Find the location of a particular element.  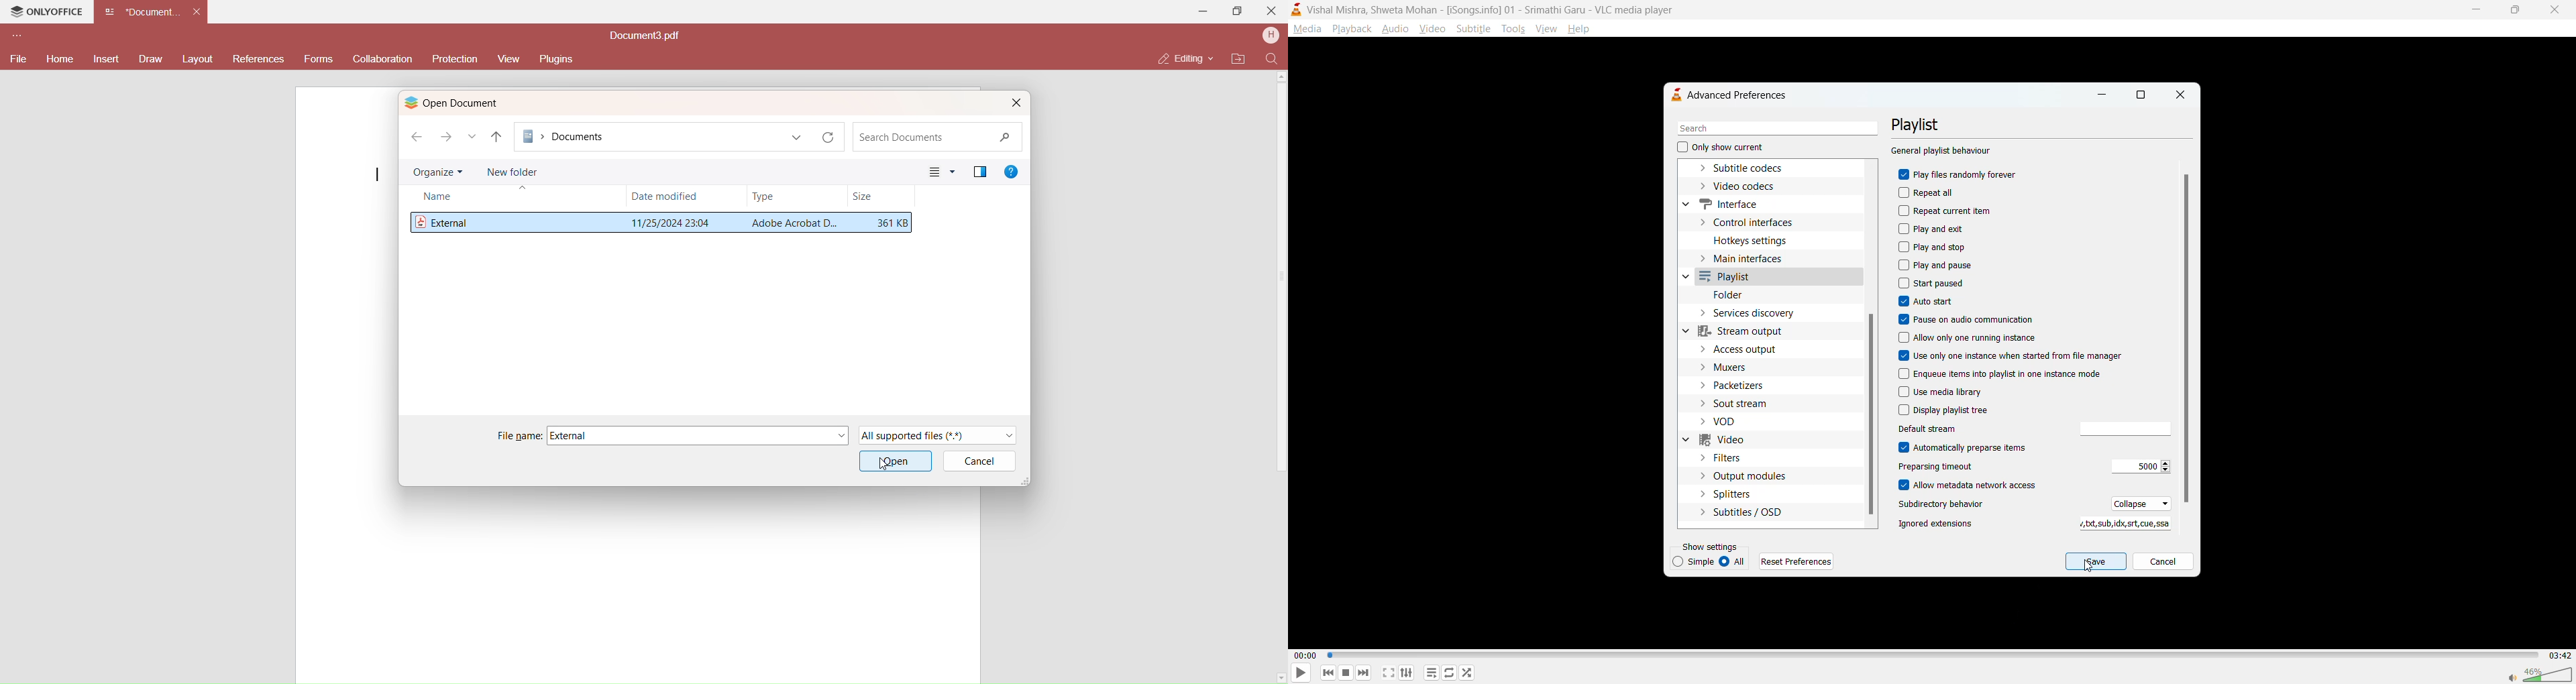

File Name is located at coordinates (445, 221).